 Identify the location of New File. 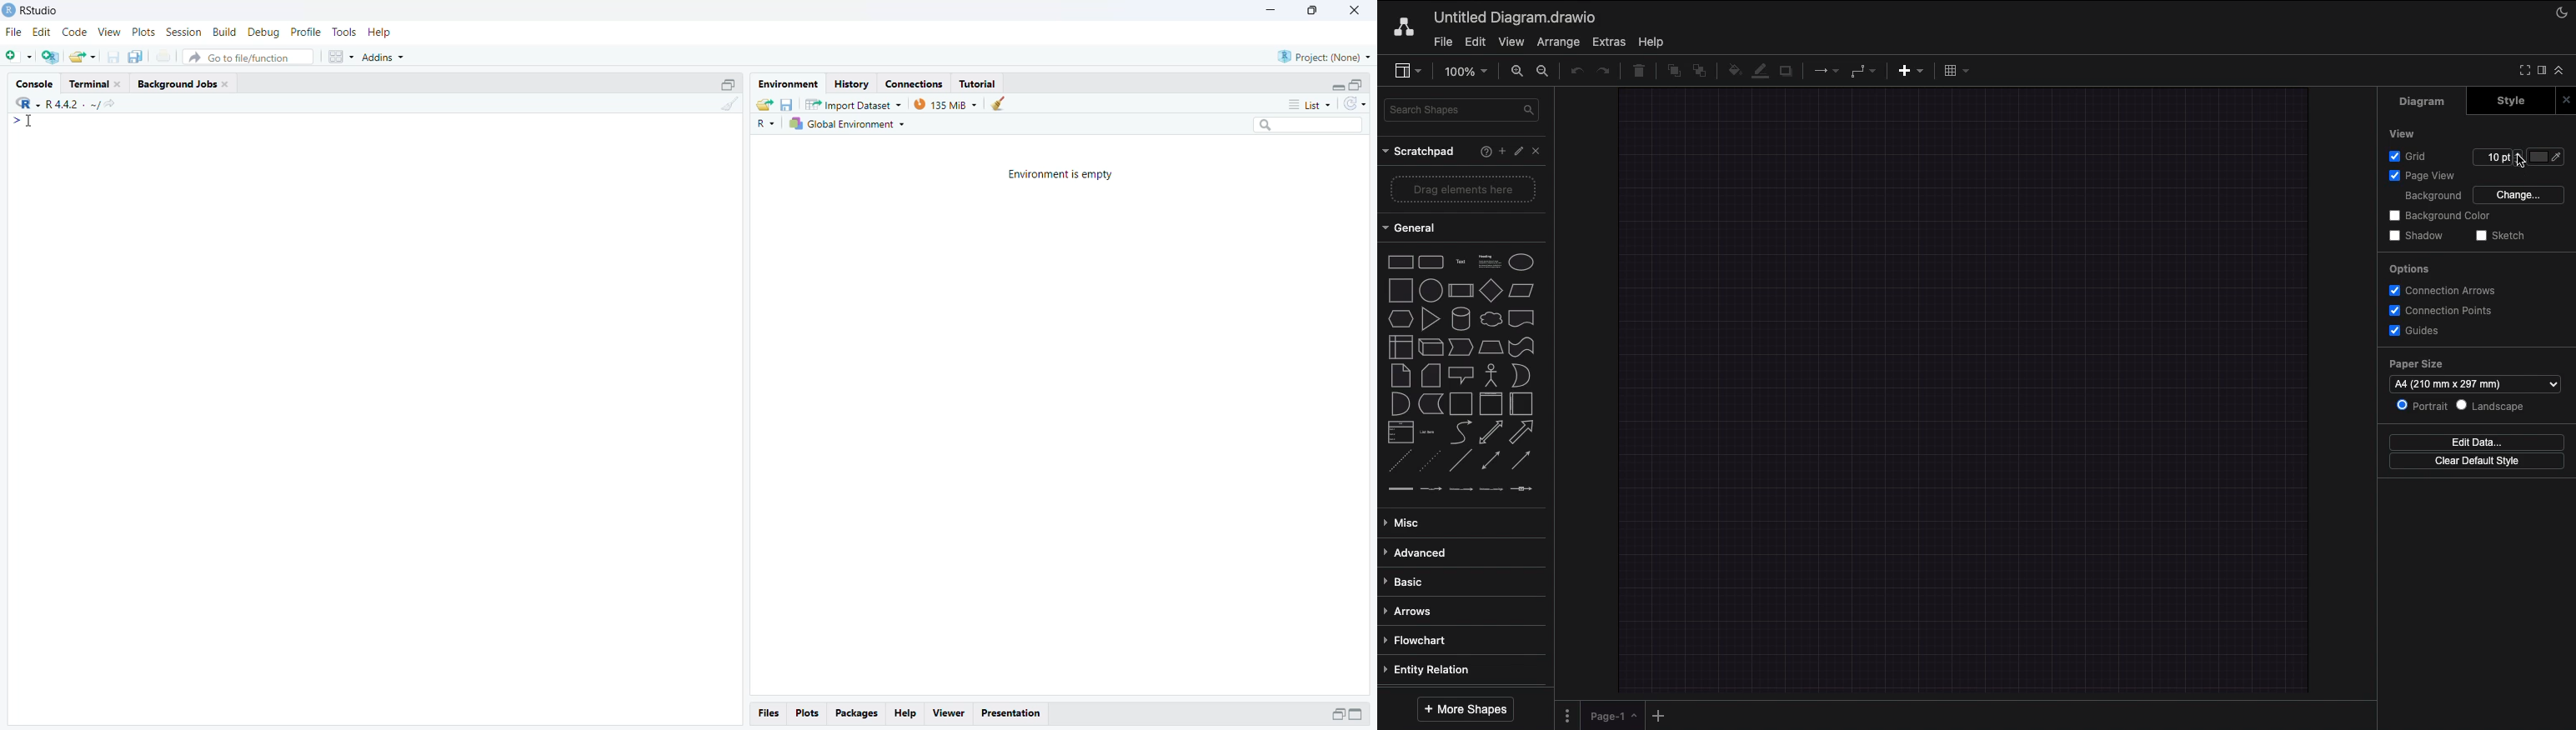
(19, 56).